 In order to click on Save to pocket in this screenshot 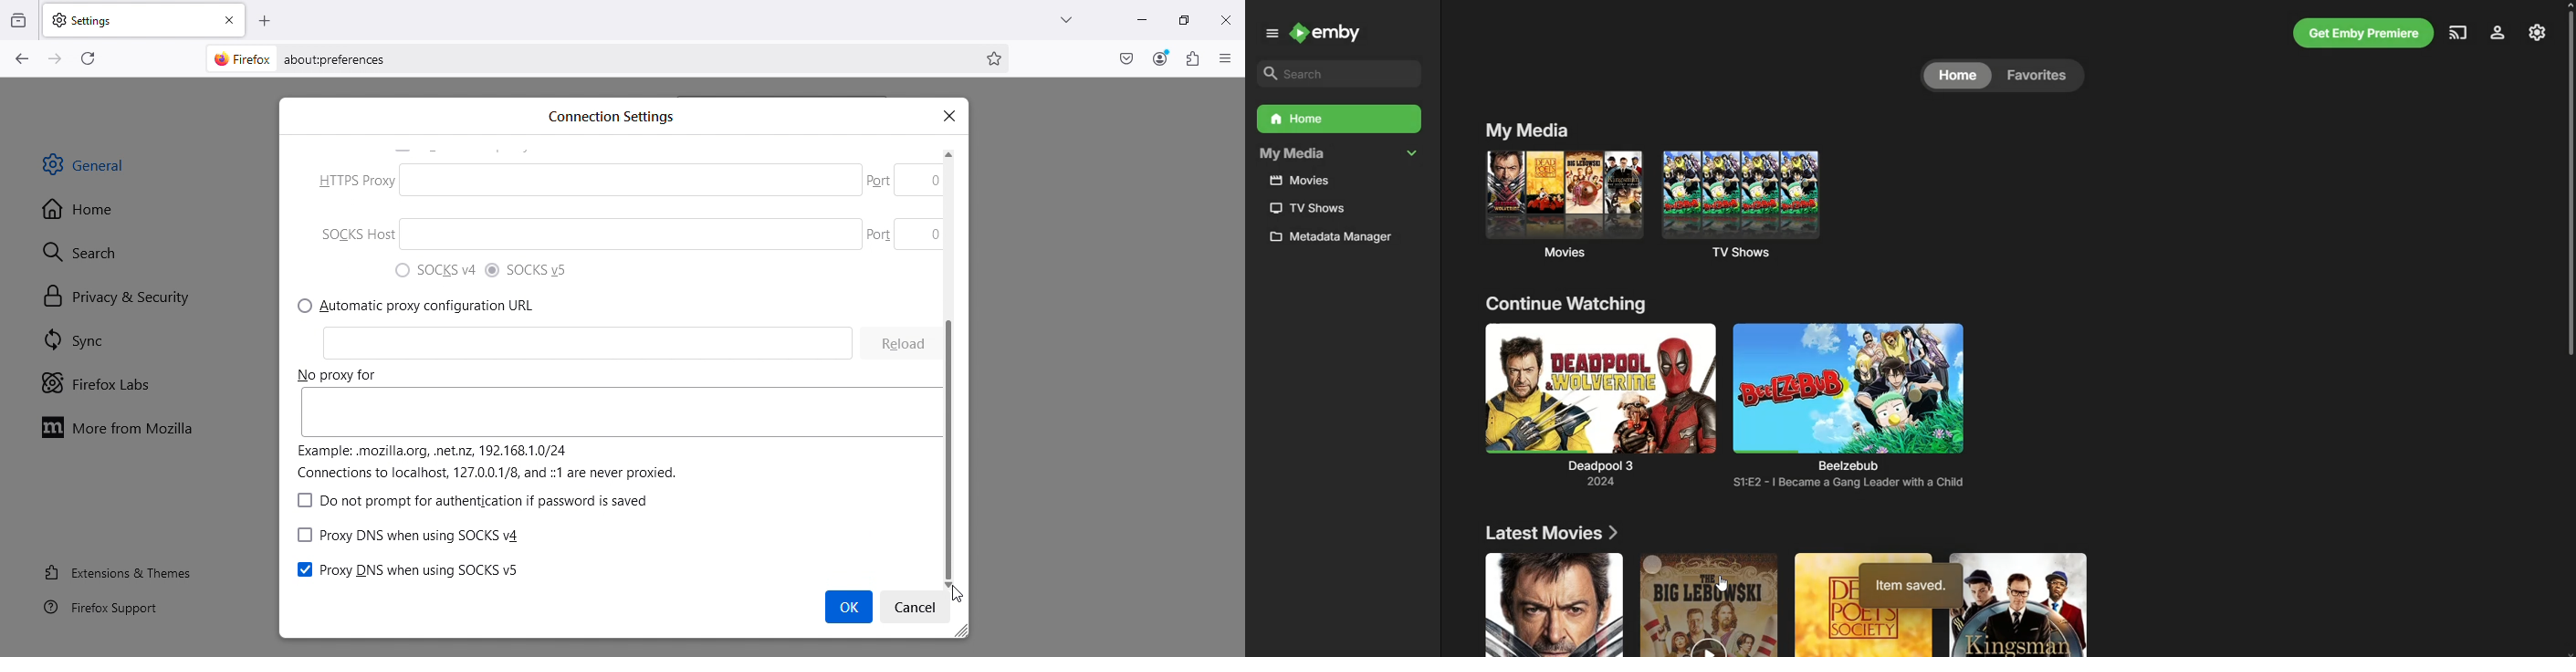, I will do `click(1127, 58)`.